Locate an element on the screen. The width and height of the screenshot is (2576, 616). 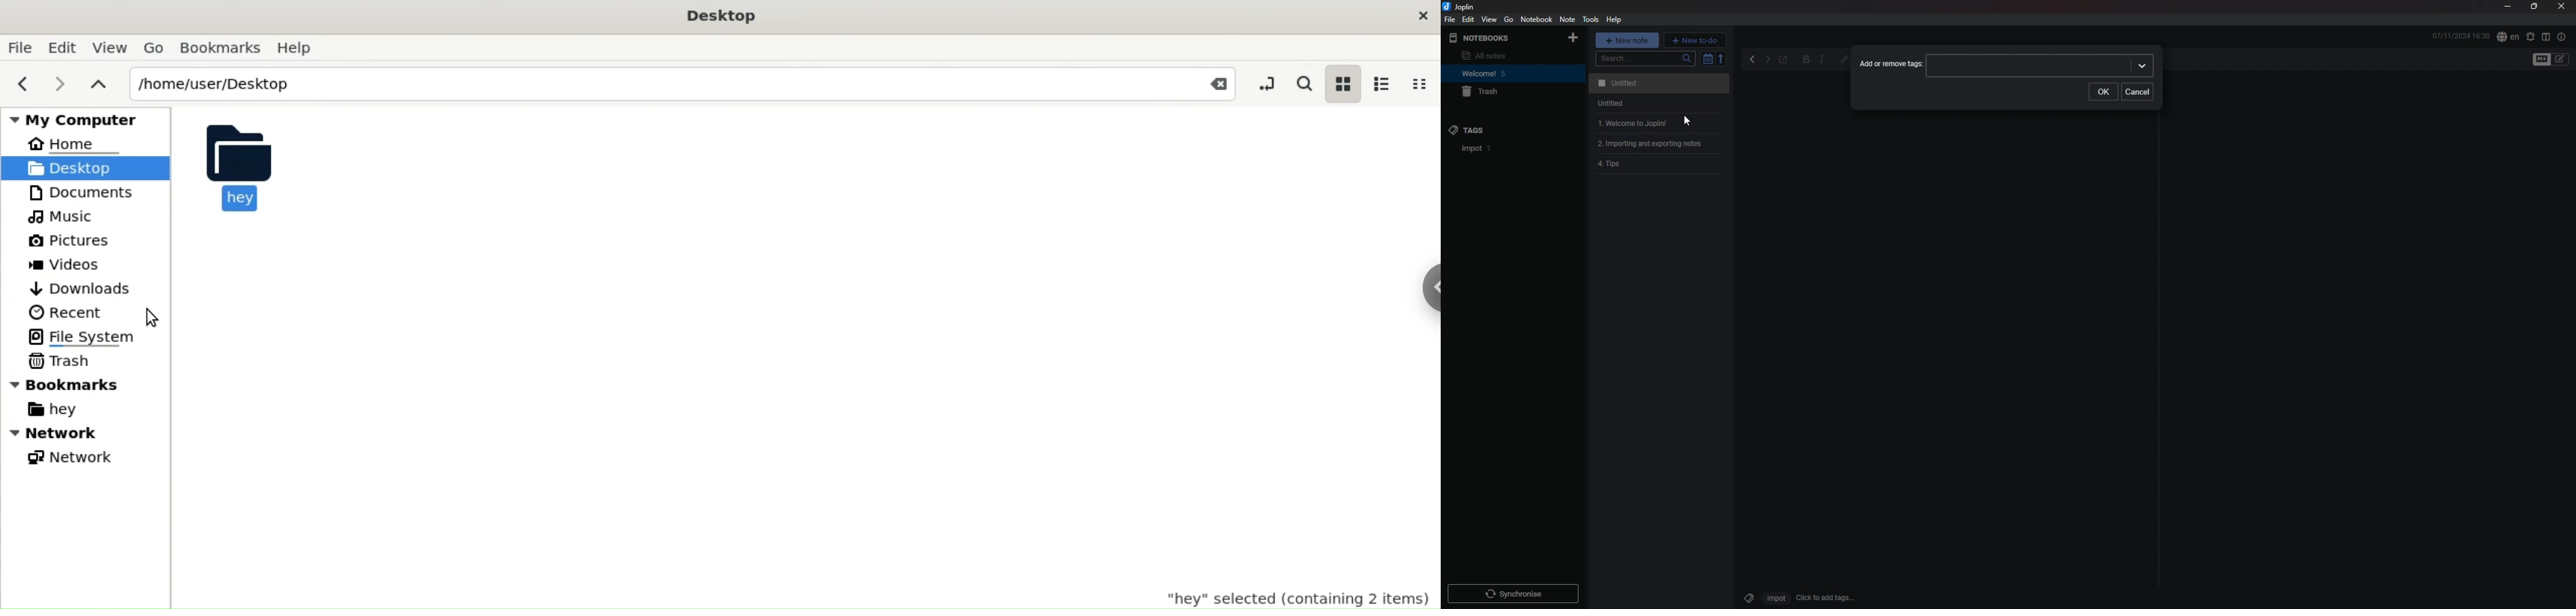
tools is located at coordinates (1590, 20).